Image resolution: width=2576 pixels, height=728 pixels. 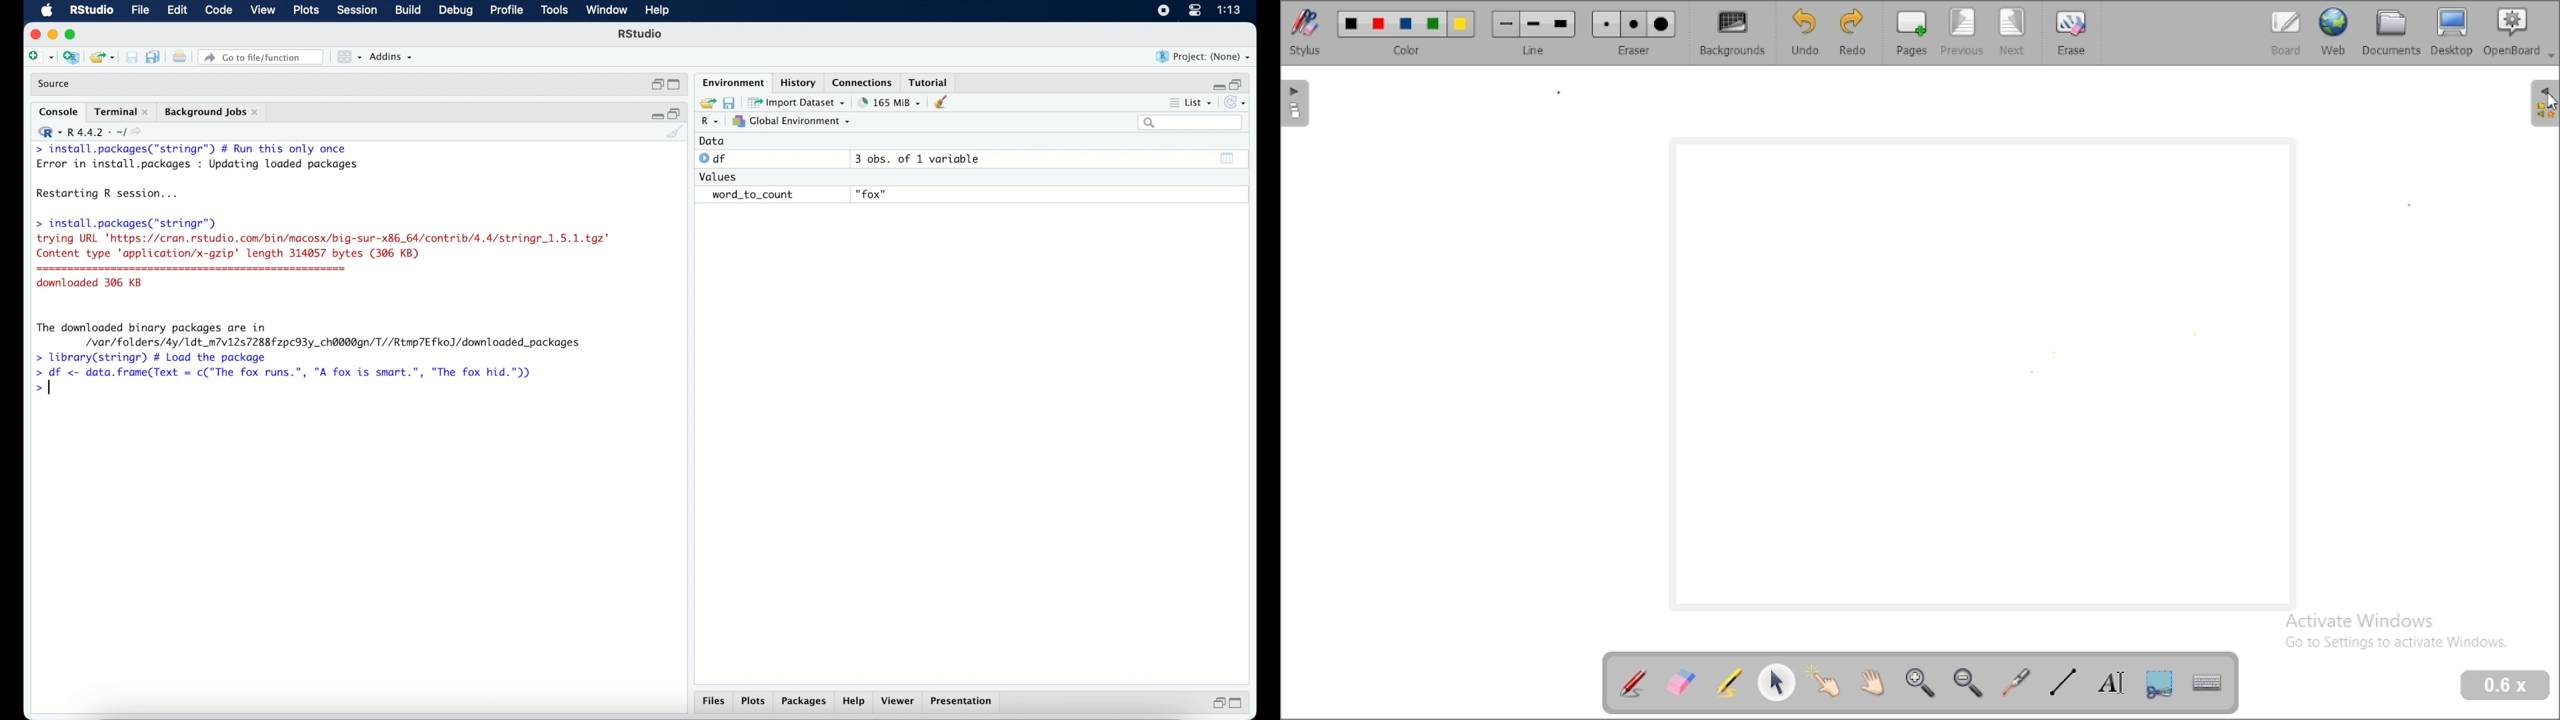 What do you see at coordinates (59, 112) in the screenshot?
I see `console` at bounding box center [59, 112].